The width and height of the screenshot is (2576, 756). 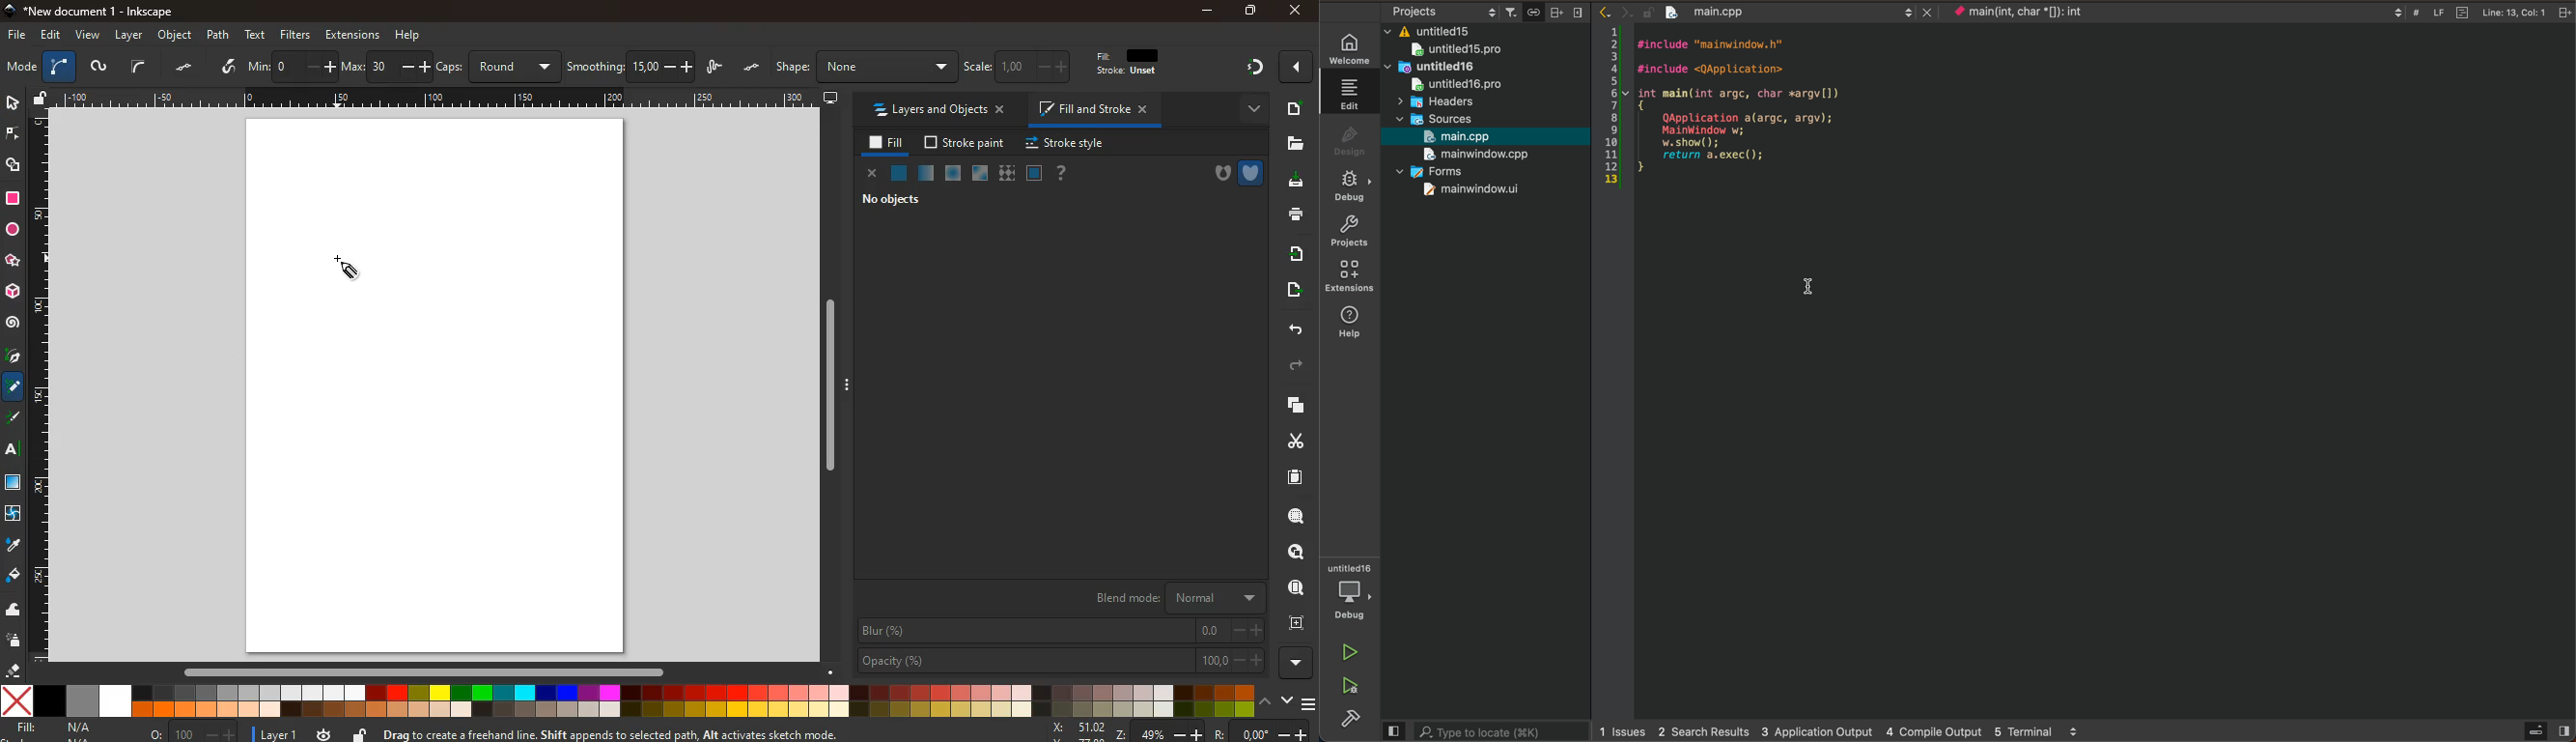 What do you see at coordinates (1295, 215) in the screenshot?
I see `print` at bounding box center [1295, 215].